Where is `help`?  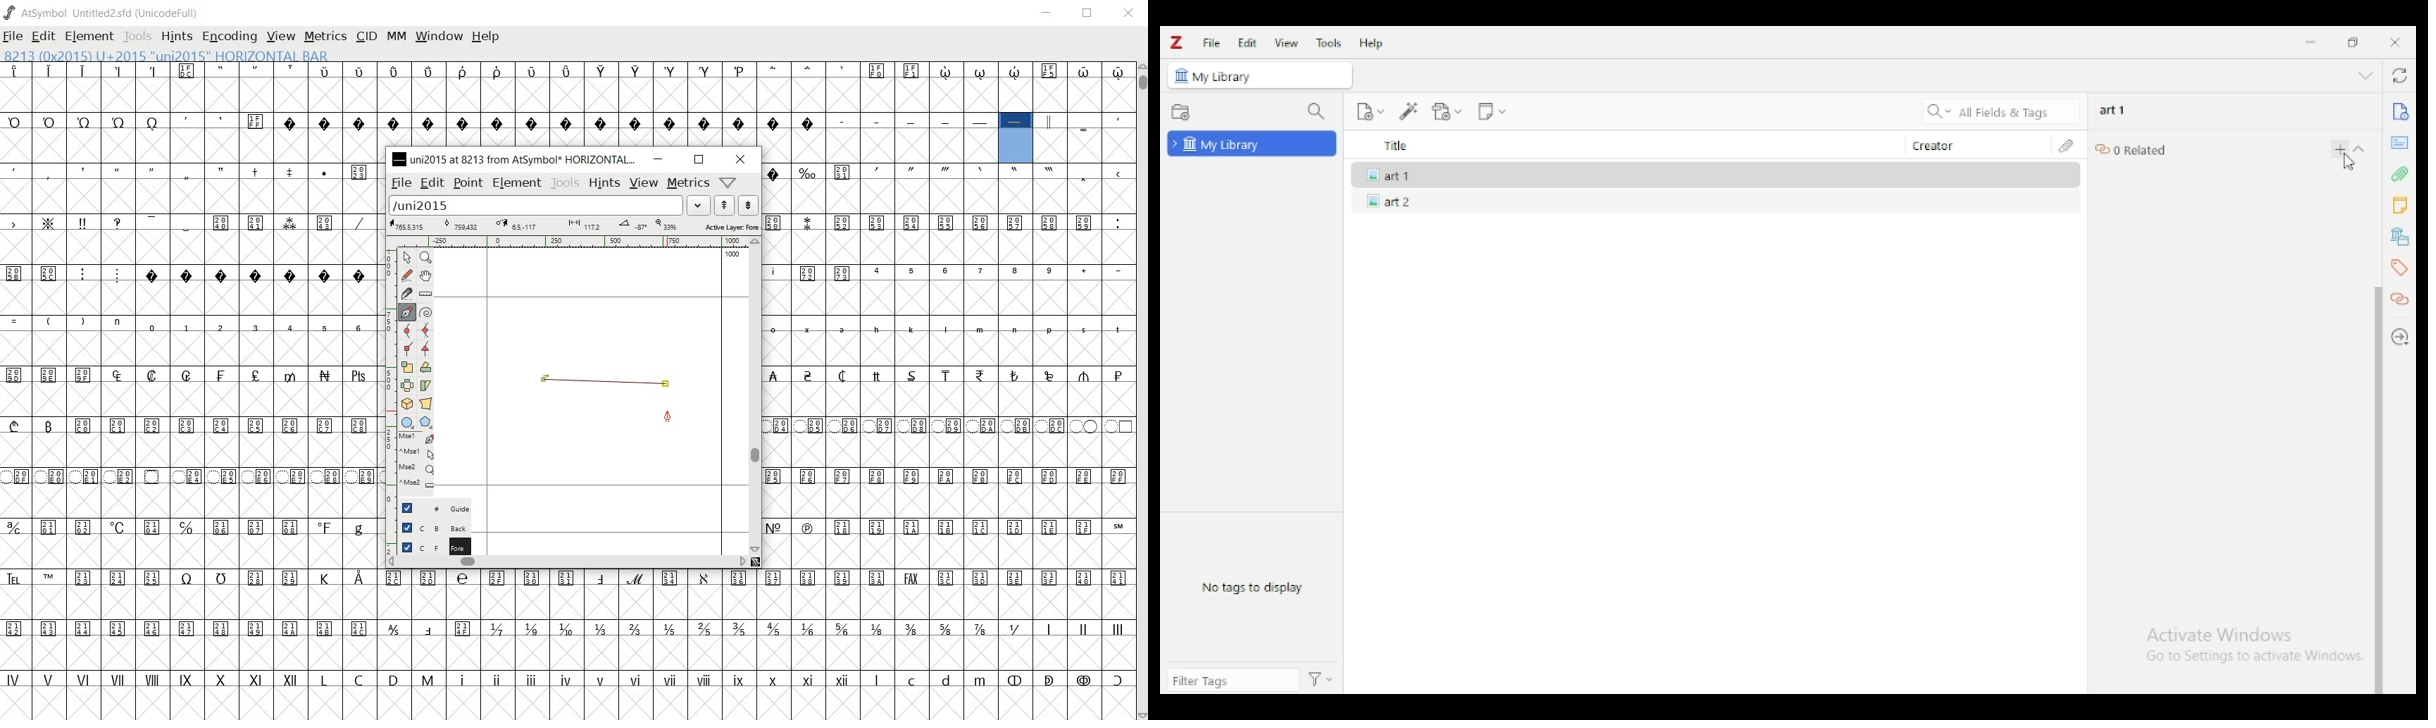
help is located at coordinates (1372, 43).